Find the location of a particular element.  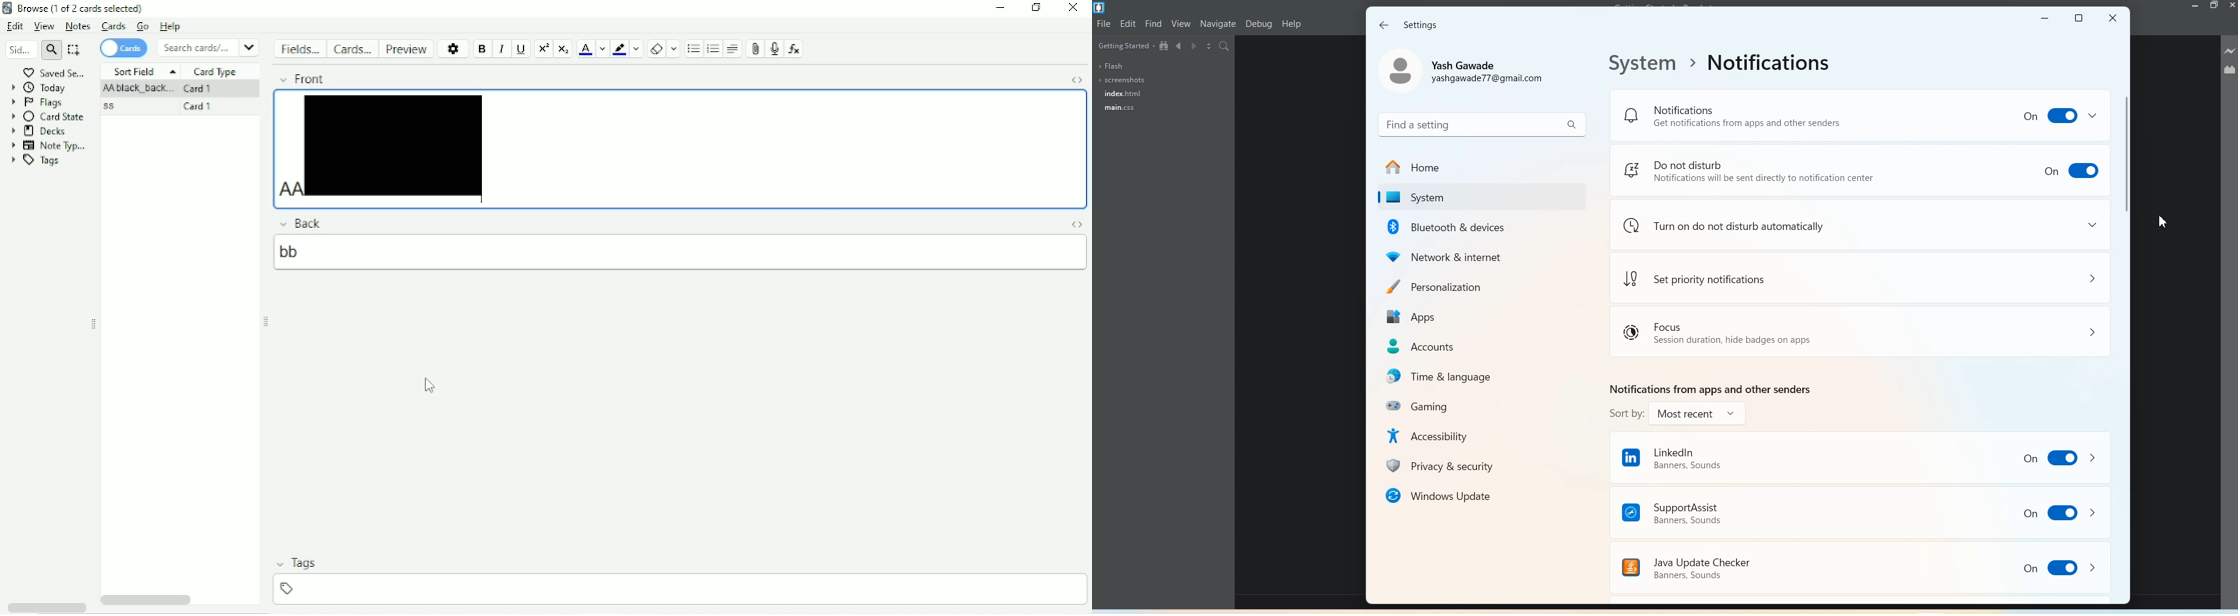

Today is located at coordinates (44, 87).